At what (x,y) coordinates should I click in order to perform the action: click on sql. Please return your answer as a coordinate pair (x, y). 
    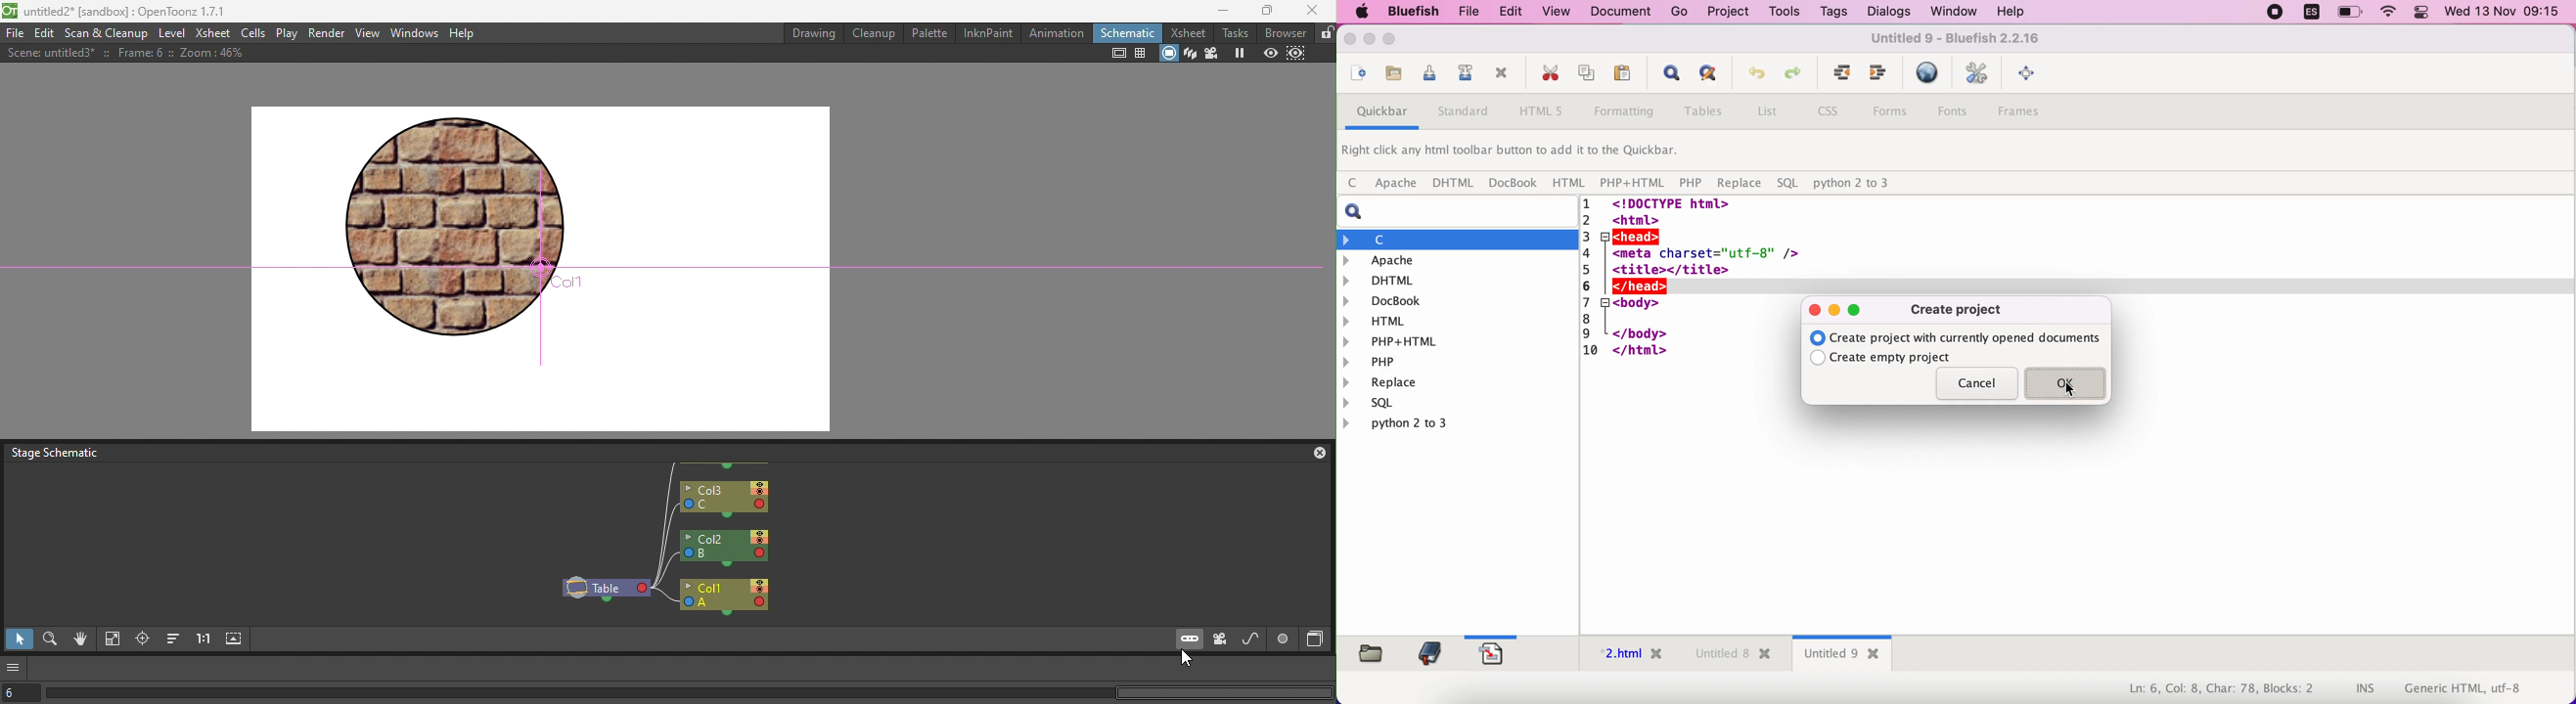
    Looking at the image, I should click on (1788, 184).